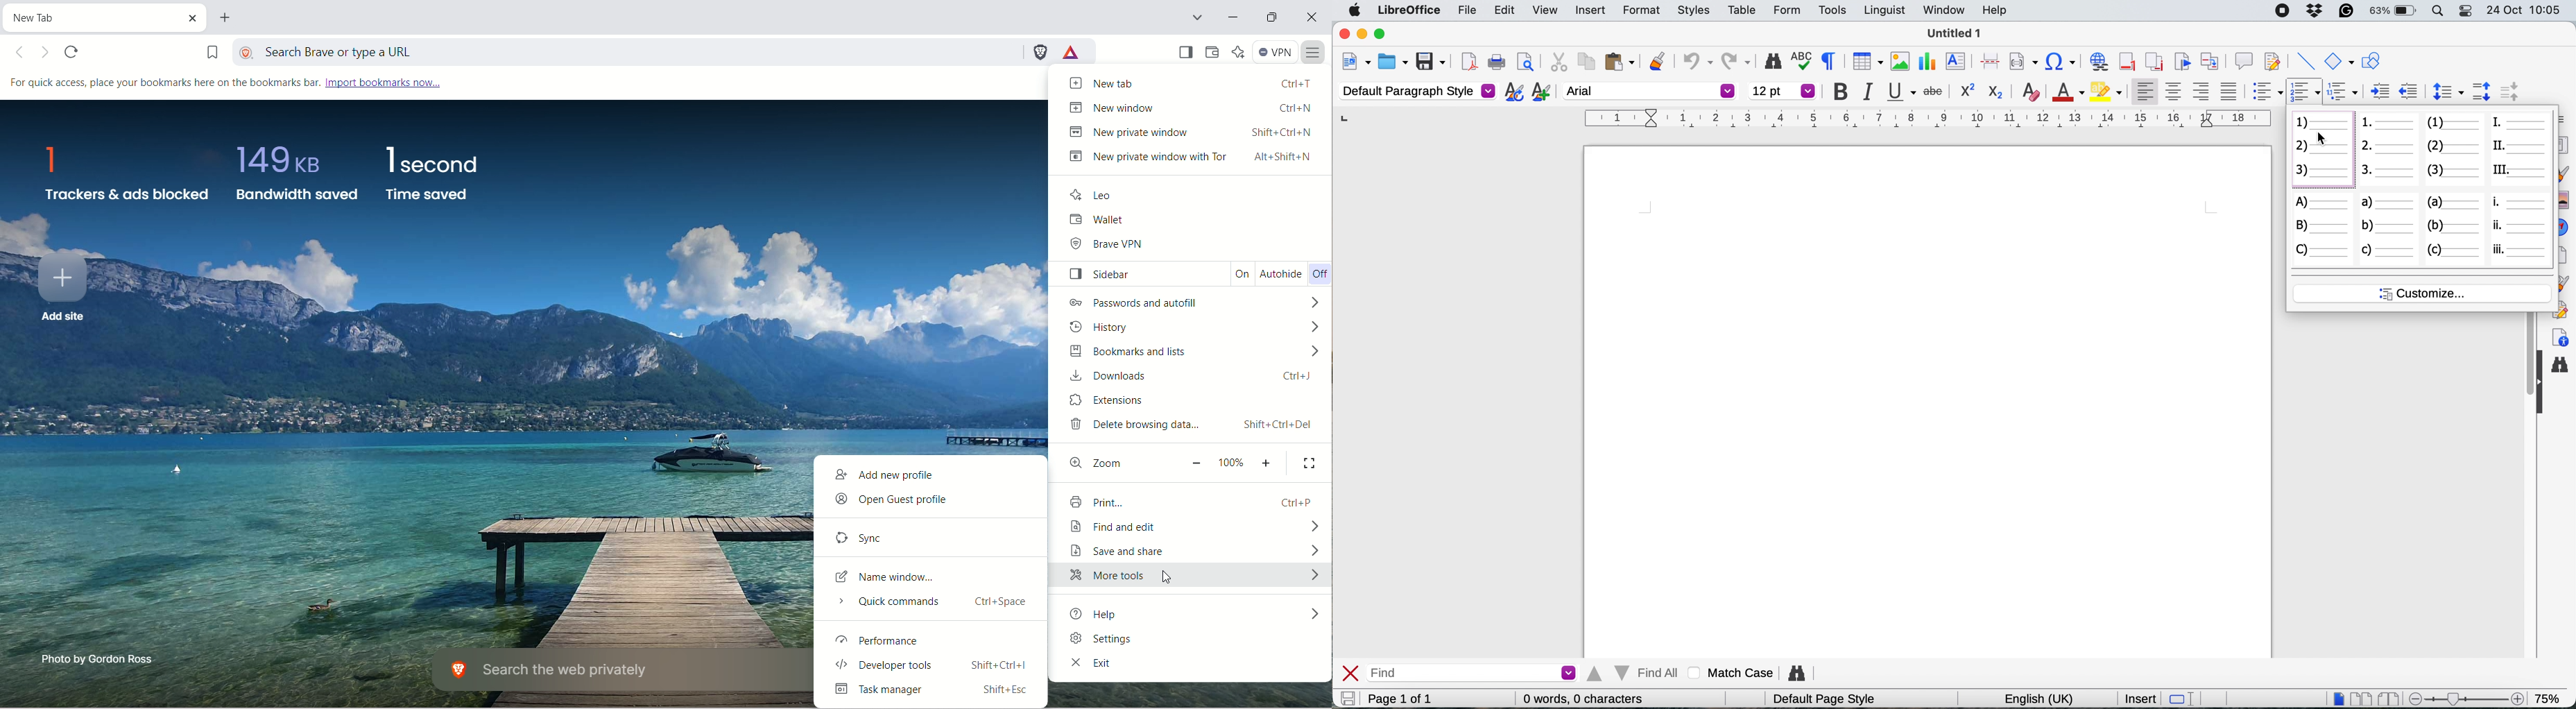  I want to click on add new style, so click(1540, 93).